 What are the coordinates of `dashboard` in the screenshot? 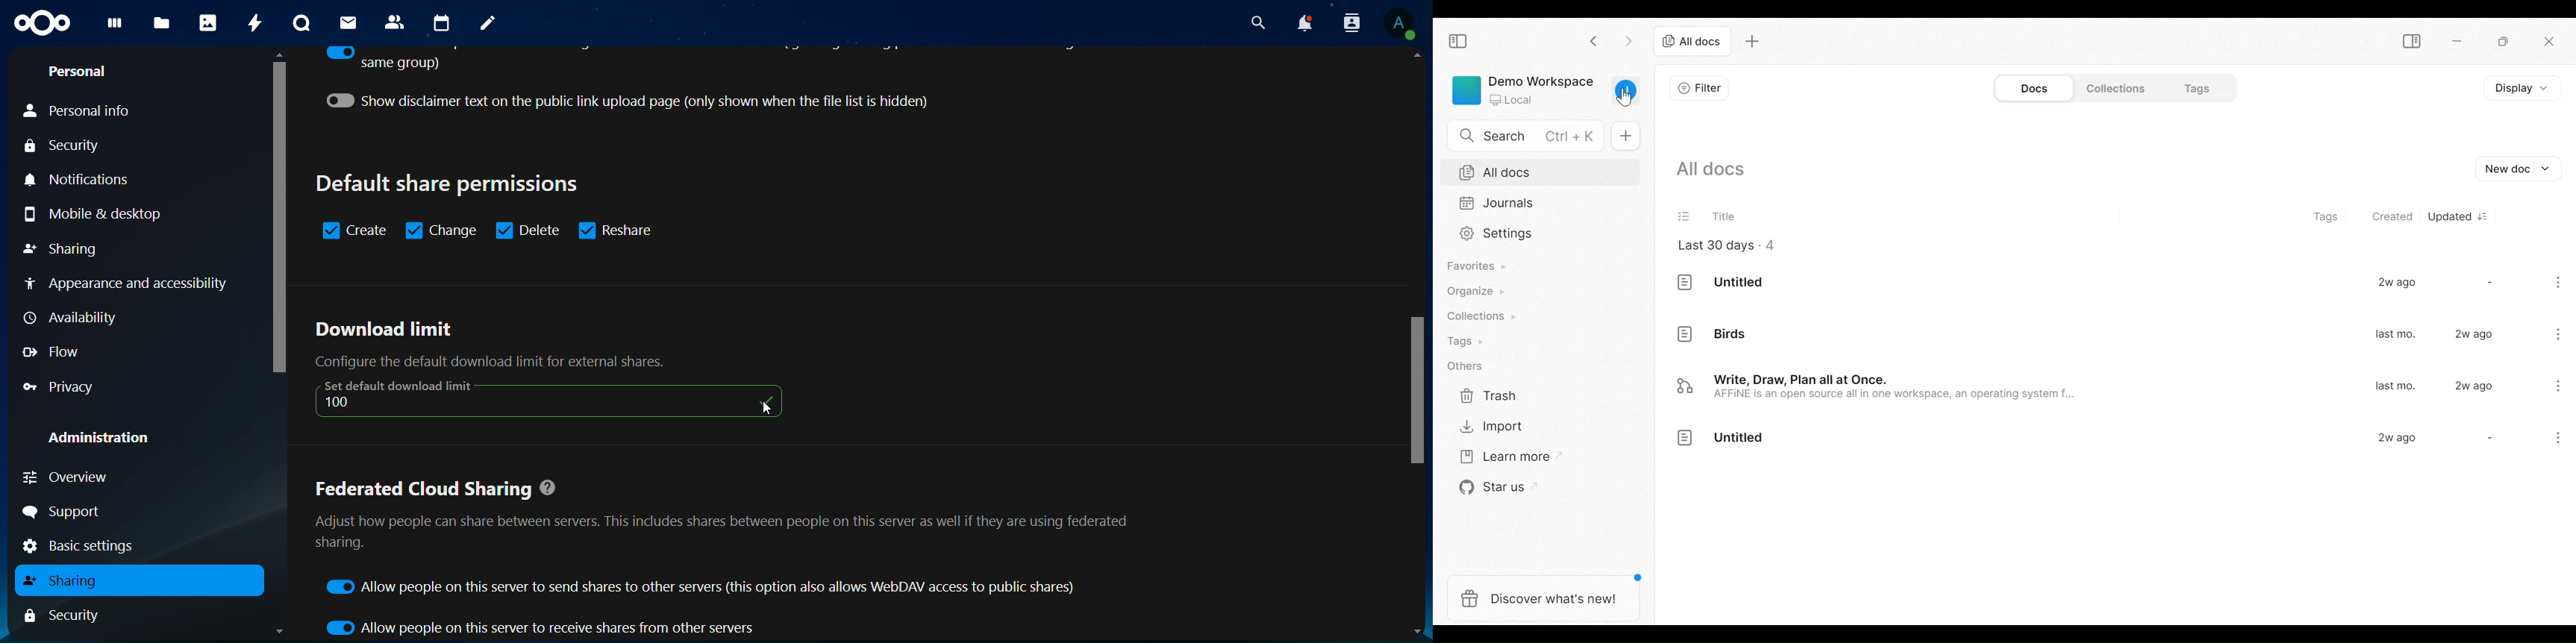 It's located at (115, 26).